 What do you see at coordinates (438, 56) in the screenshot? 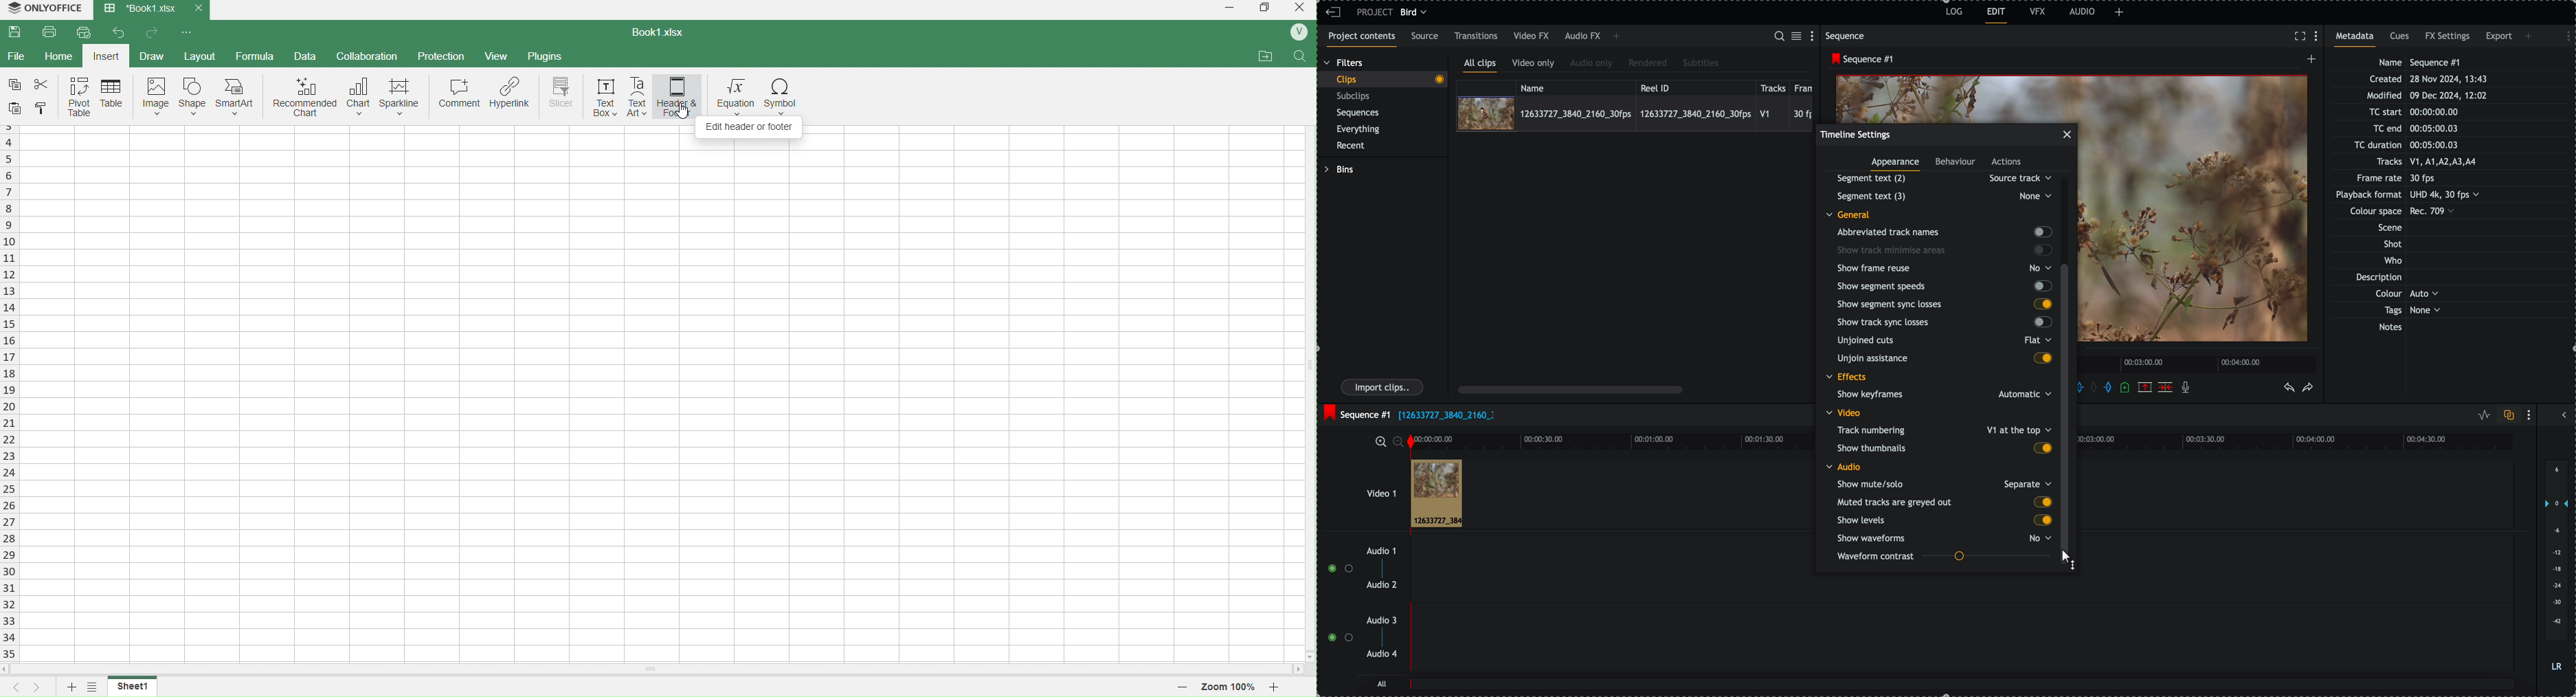
I see `protection` at bounding box center [438, 56].